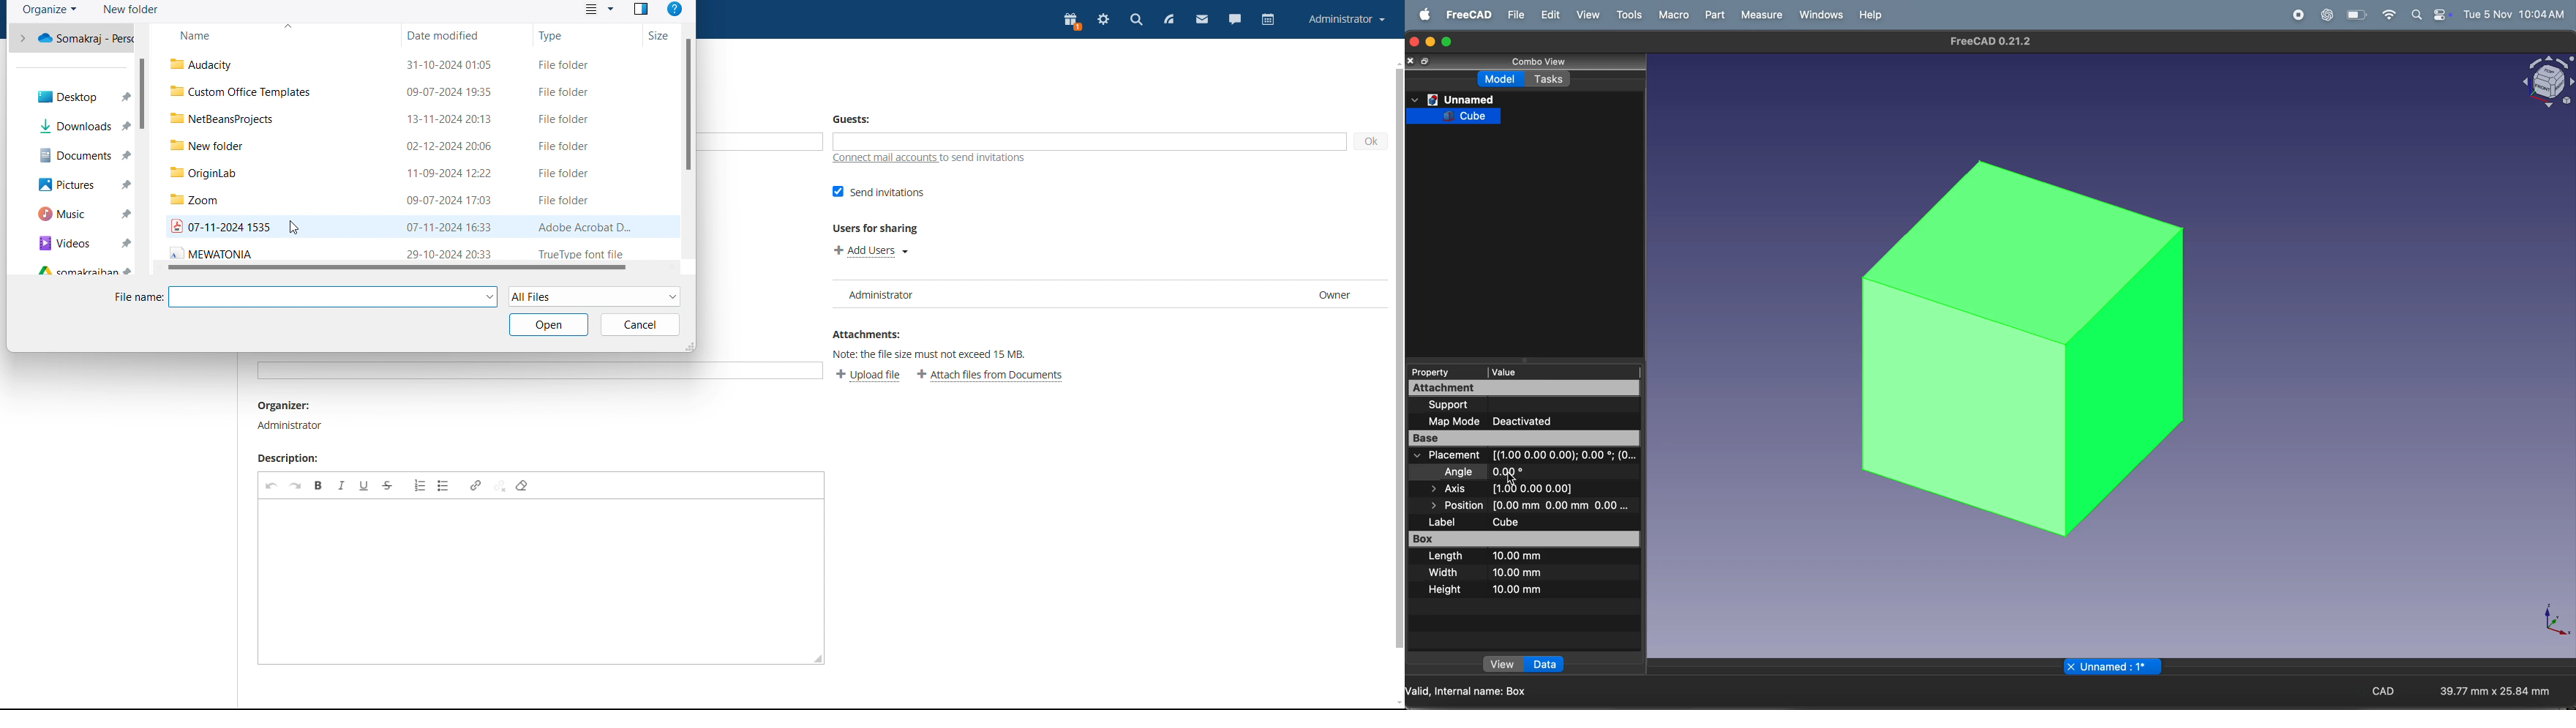 The width and height of the screenshot is (2576, 728). Describe the element at coordinates (522, 486) in the screenshot. I see `remove format` at that location.